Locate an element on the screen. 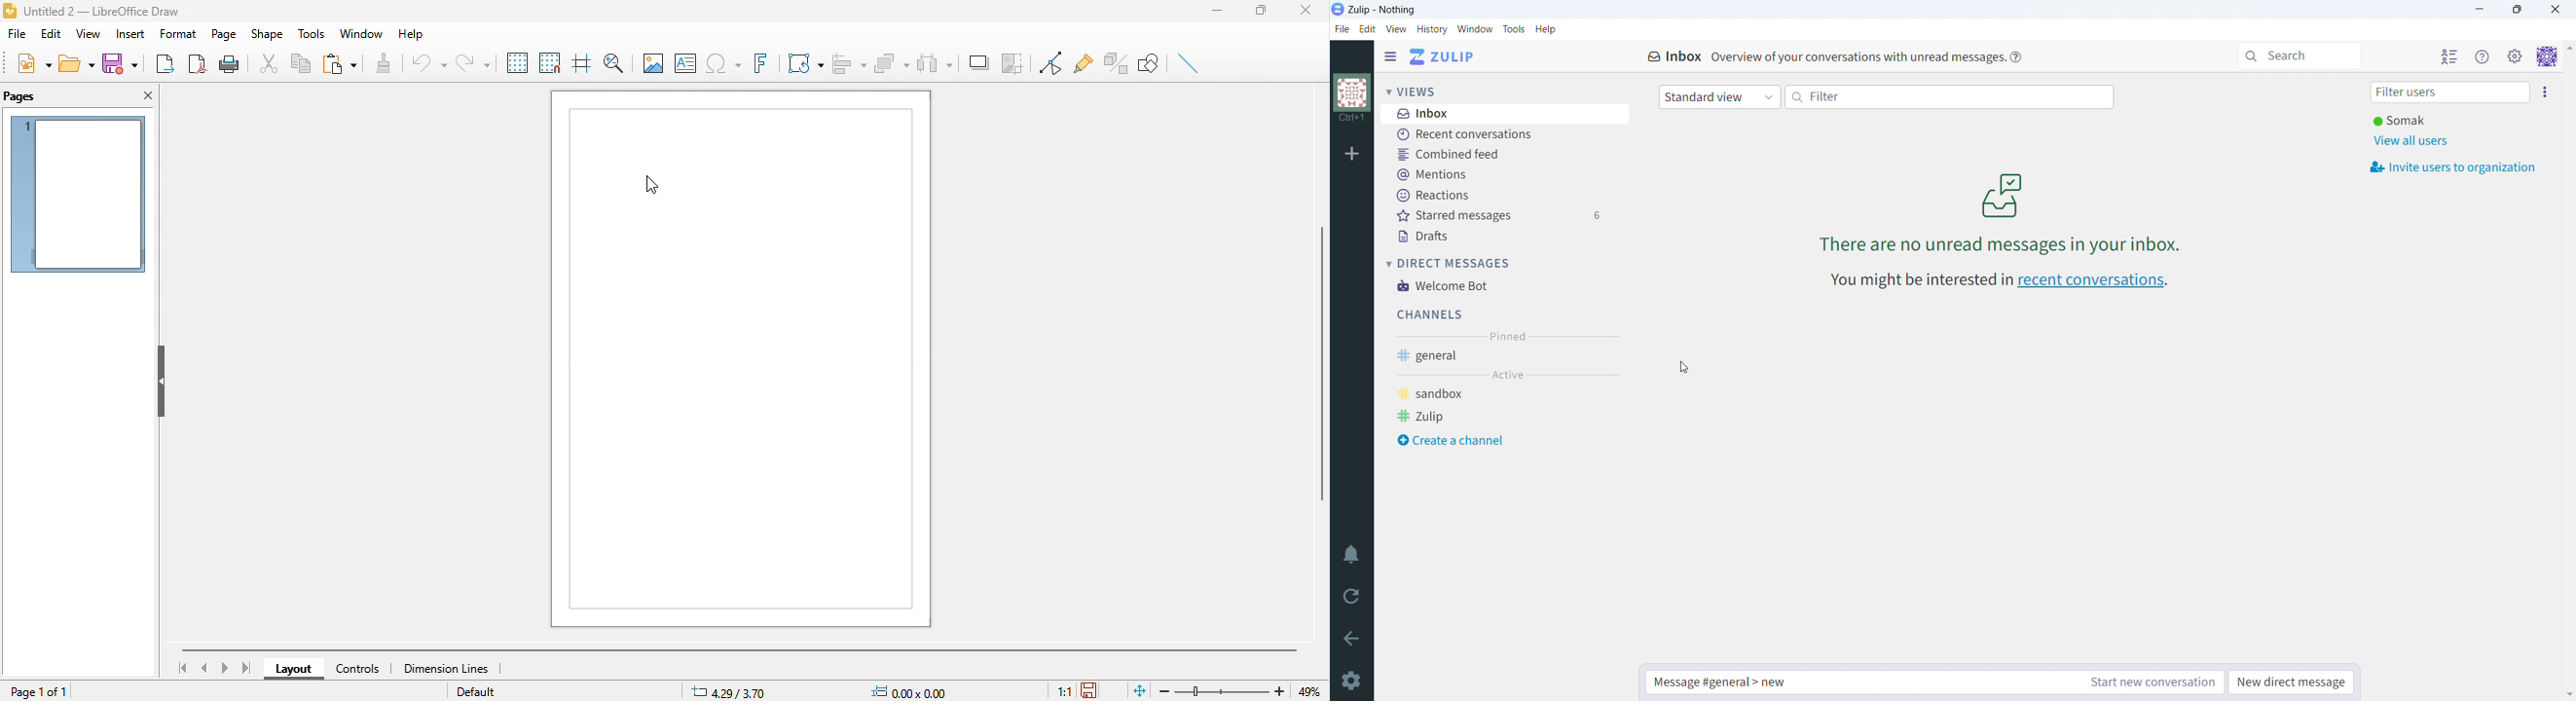 This screenshot has height=728, width=2576. personal menu is located at coordinates (2547, 56).